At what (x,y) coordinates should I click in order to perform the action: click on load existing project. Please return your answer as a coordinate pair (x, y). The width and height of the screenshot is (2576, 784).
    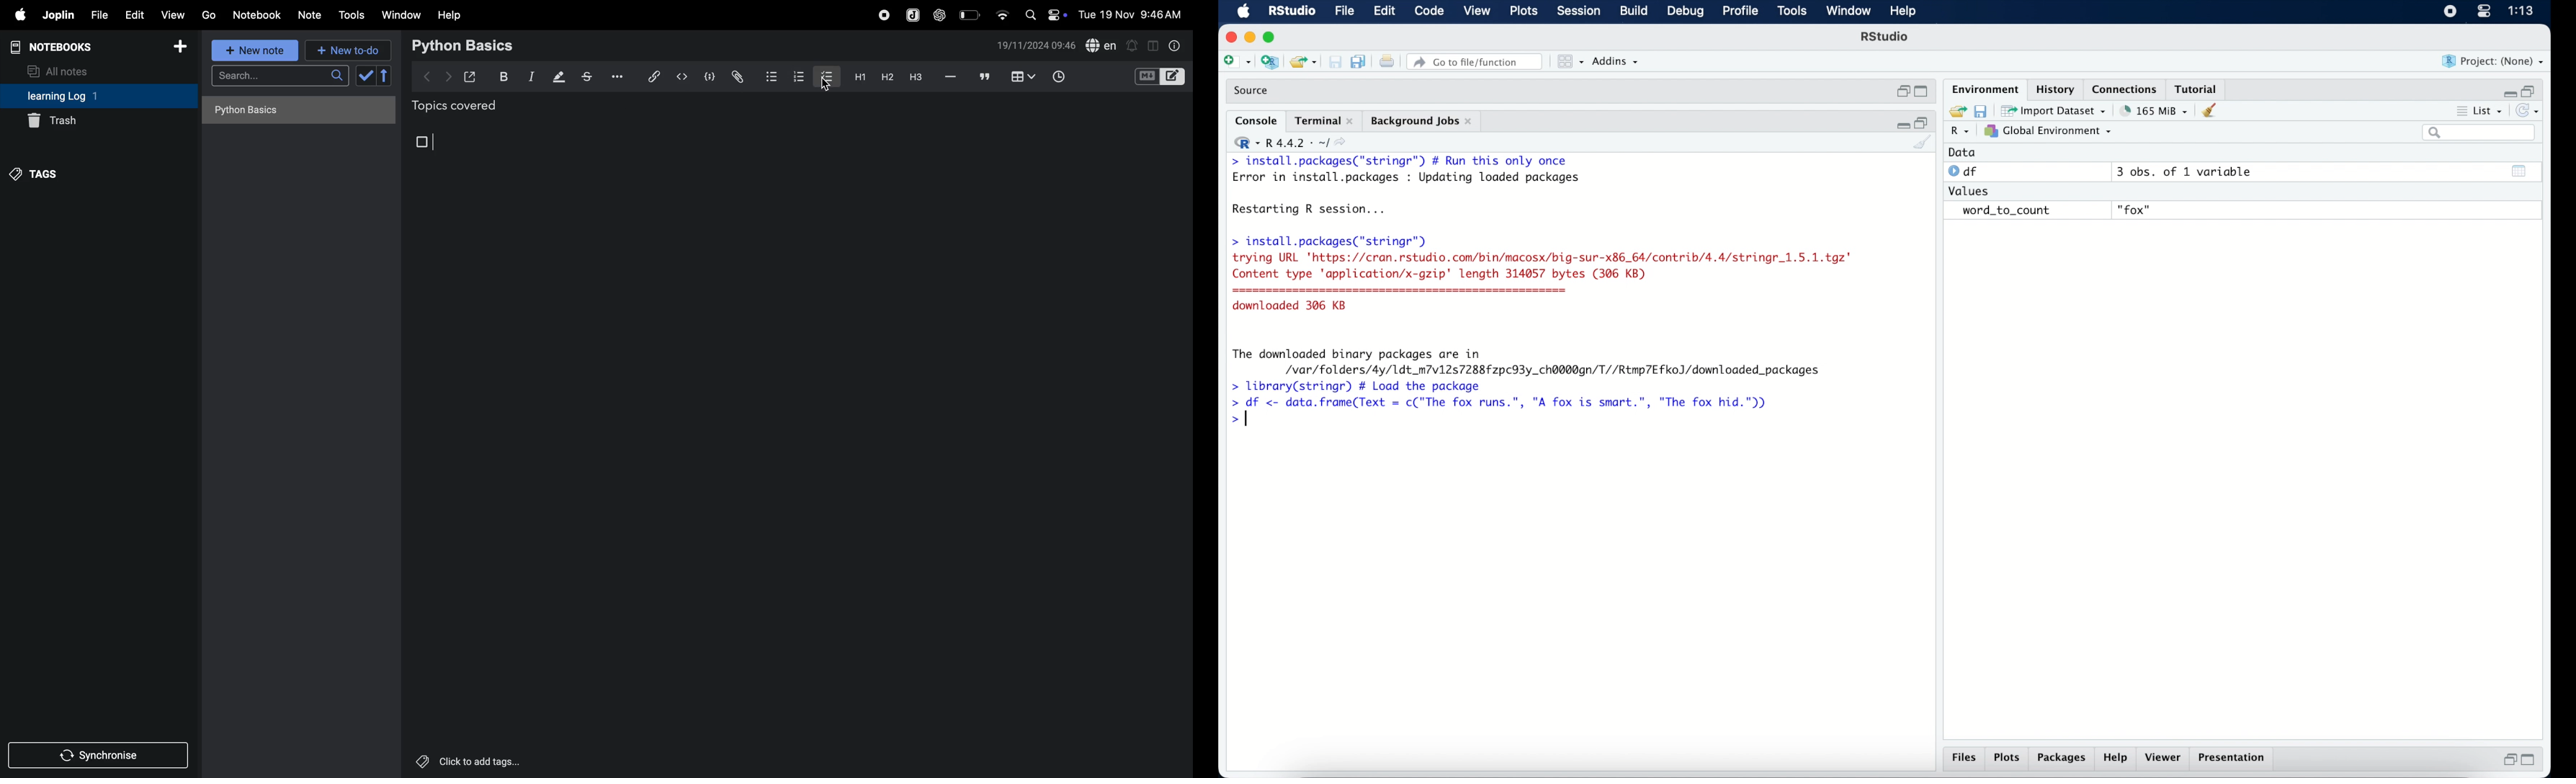
    Looking at the image, I should click on (1306, 63).